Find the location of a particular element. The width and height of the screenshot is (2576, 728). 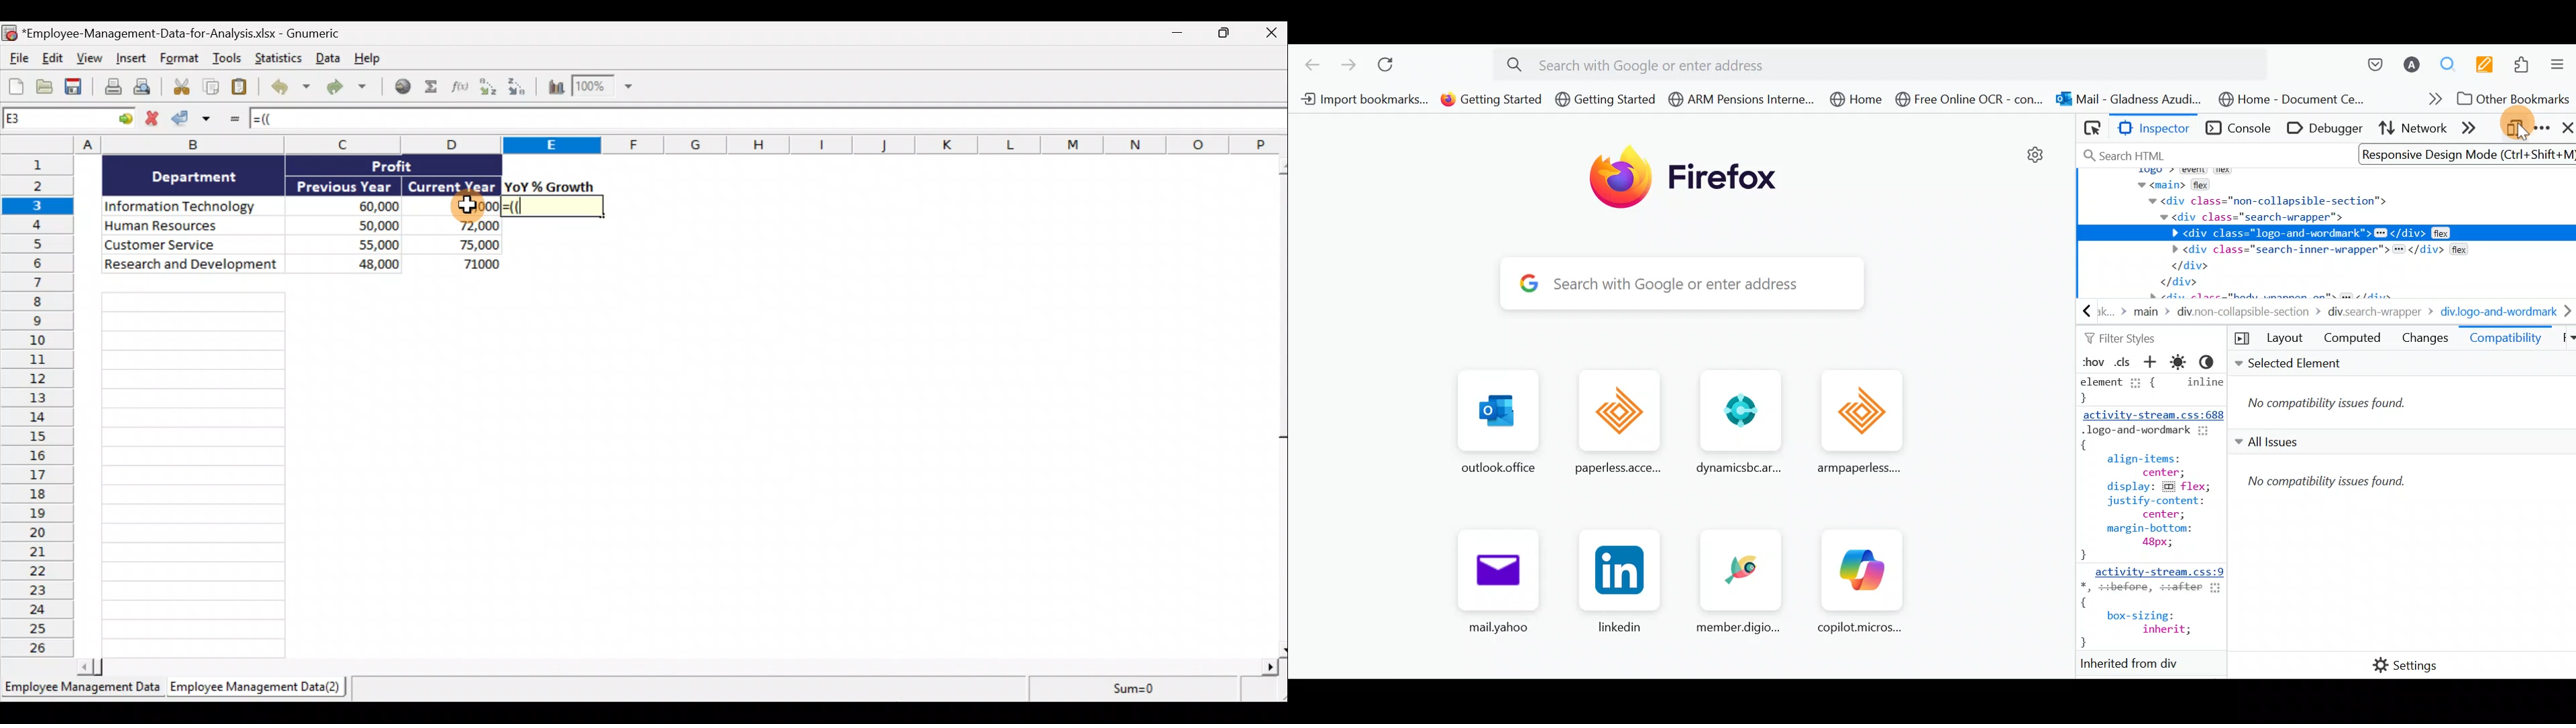

Inspector is located at coordinates (2153, 129).